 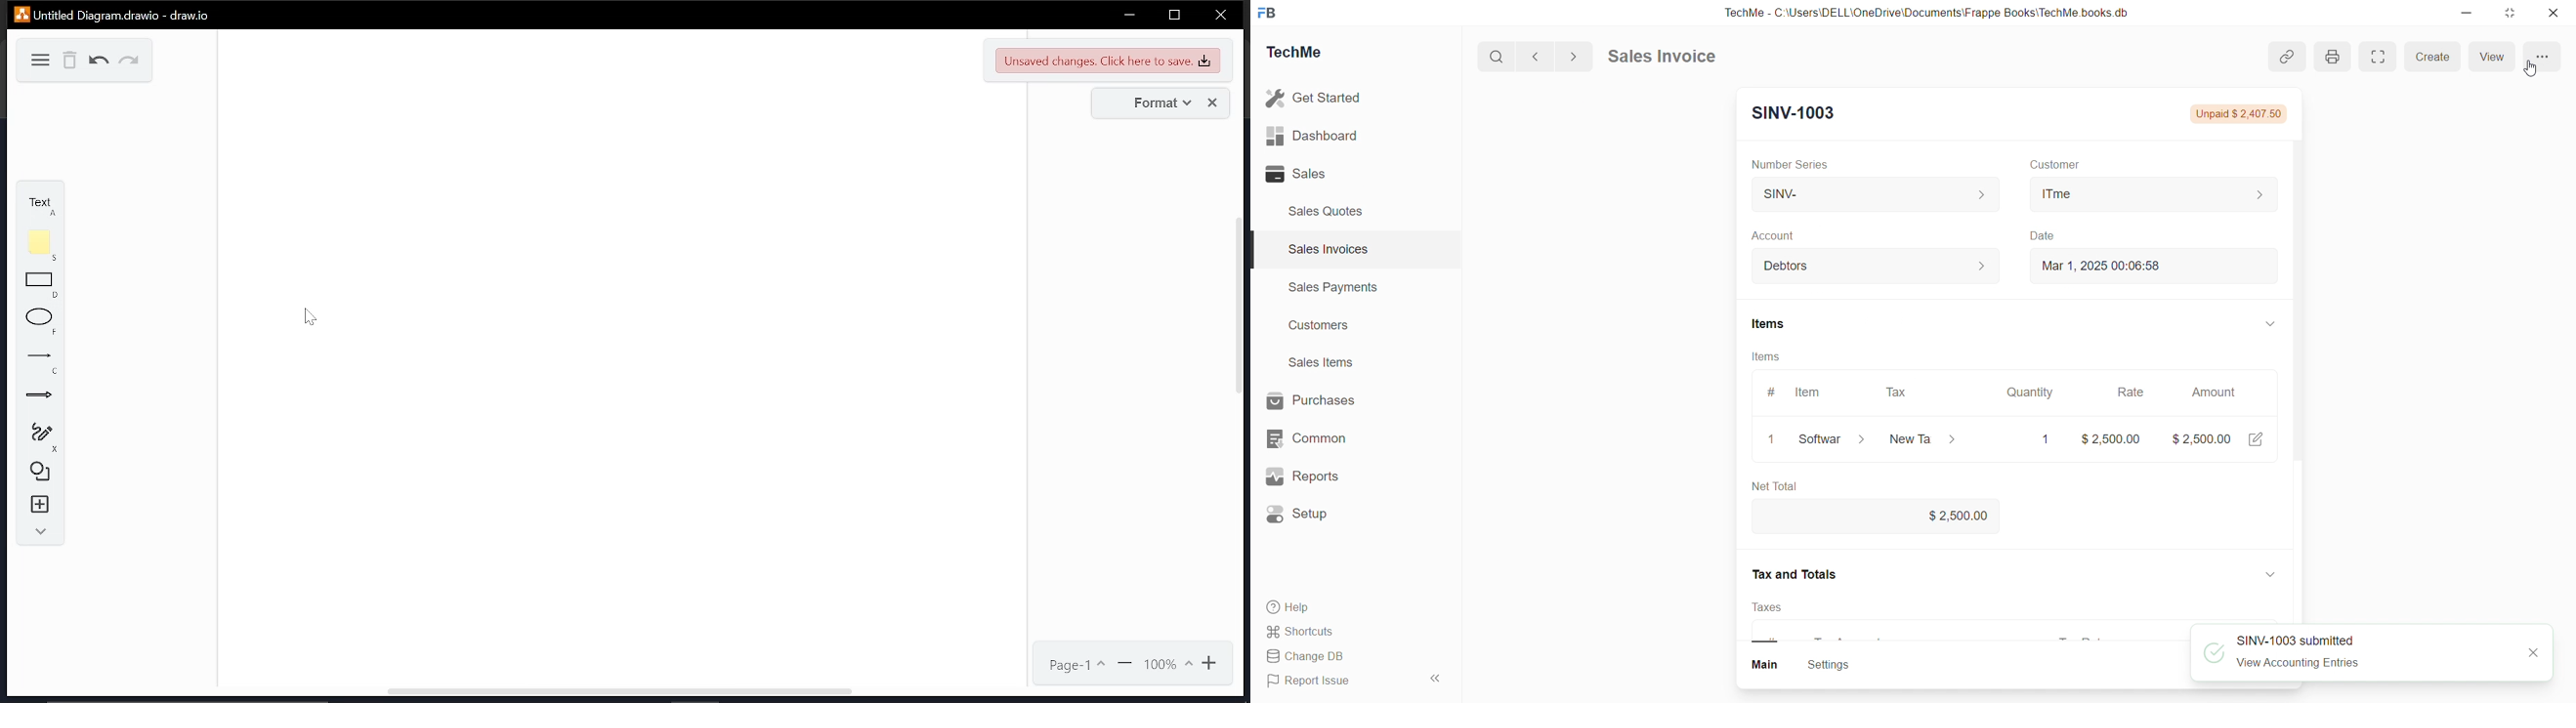 What do you see at coordinates (1776, 389) in the screenshot?
I see `#` at bounding box center [1776, 389].